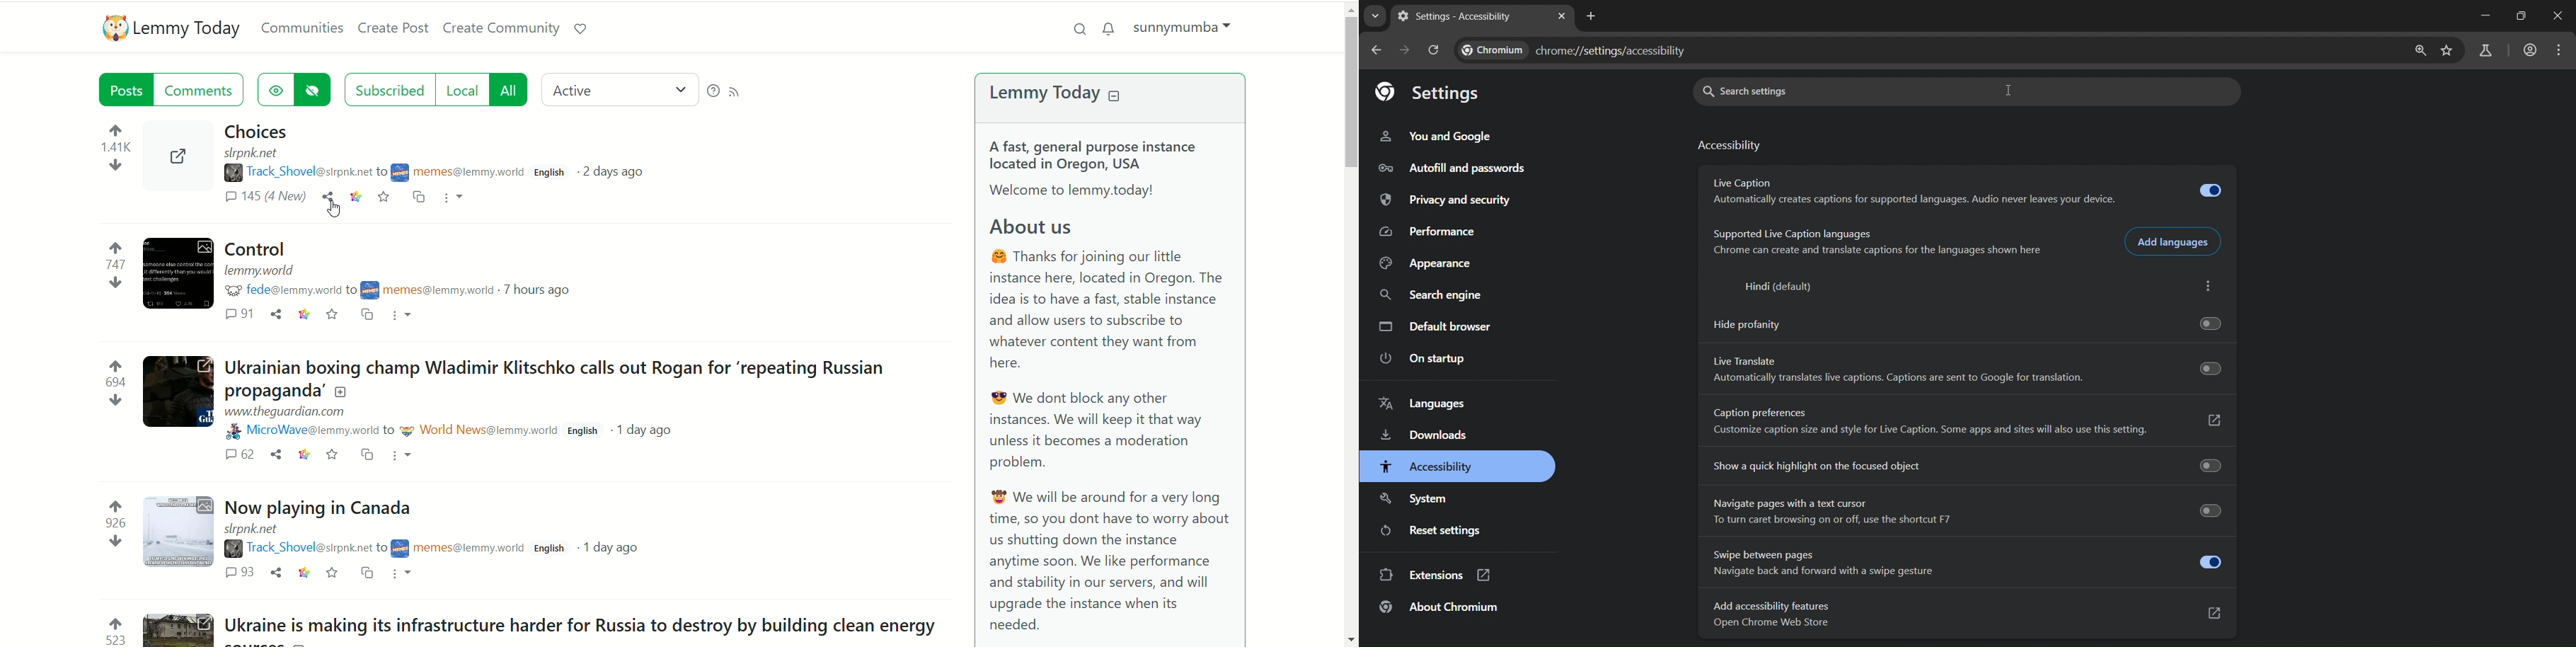 The width and height of the screenshot is (2576, 672). I want to click on Expand the post with the image, so click(180, 533).